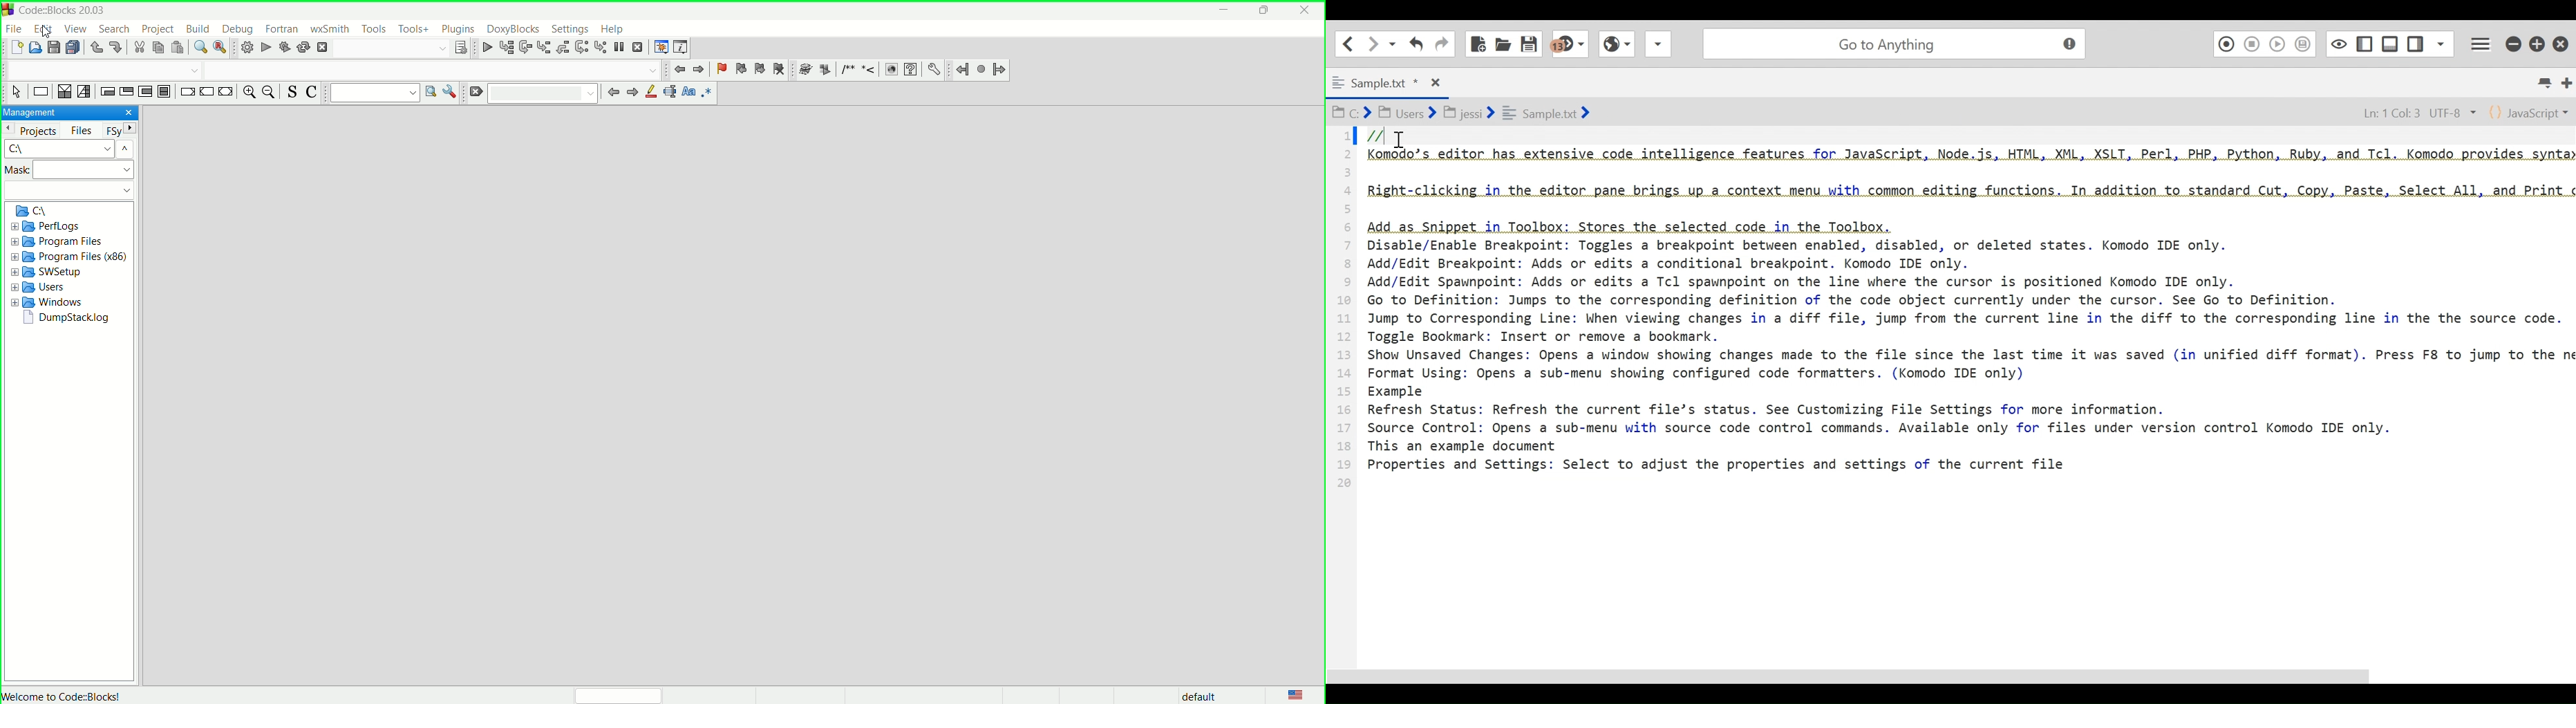 Image resolution: width=2576 pixels, height=728 pixels. Describe the element at coordinates (670, 91) in the screenshot. I see `selected text` at that location.